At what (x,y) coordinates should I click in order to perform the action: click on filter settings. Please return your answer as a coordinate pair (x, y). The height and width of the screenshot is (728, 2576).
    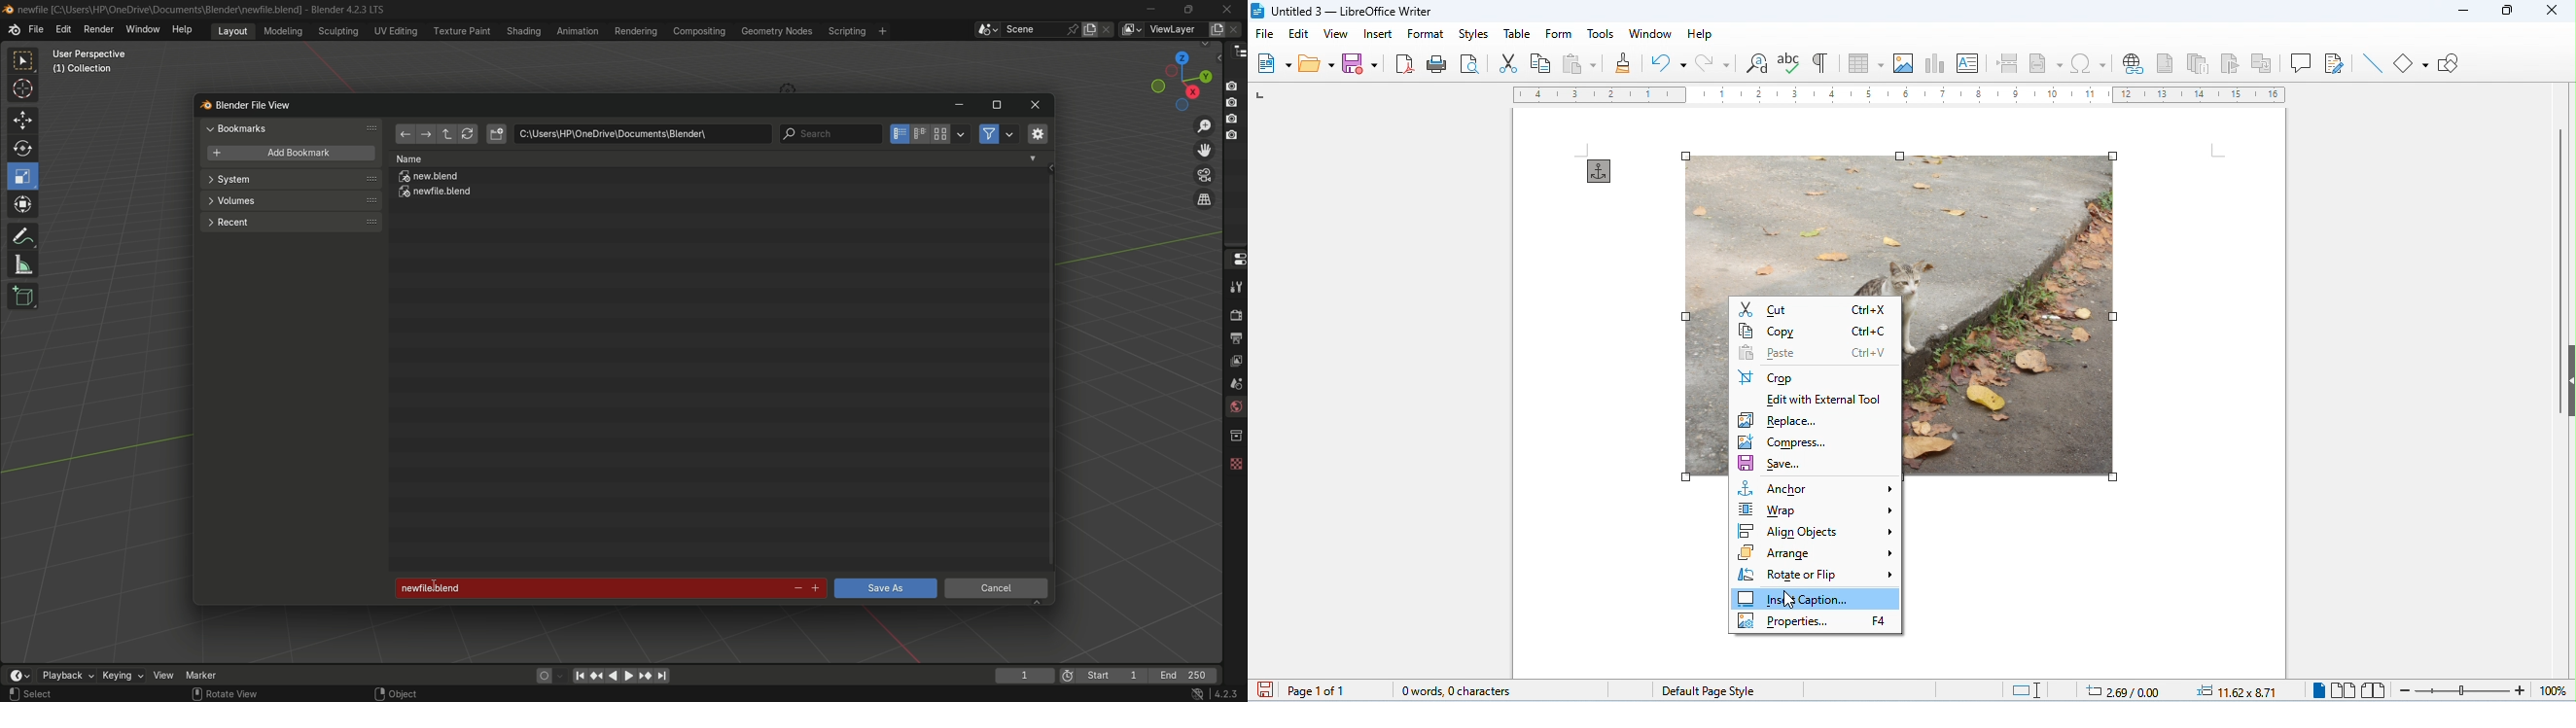
    Looking at the image, I should click on (1011, 134).